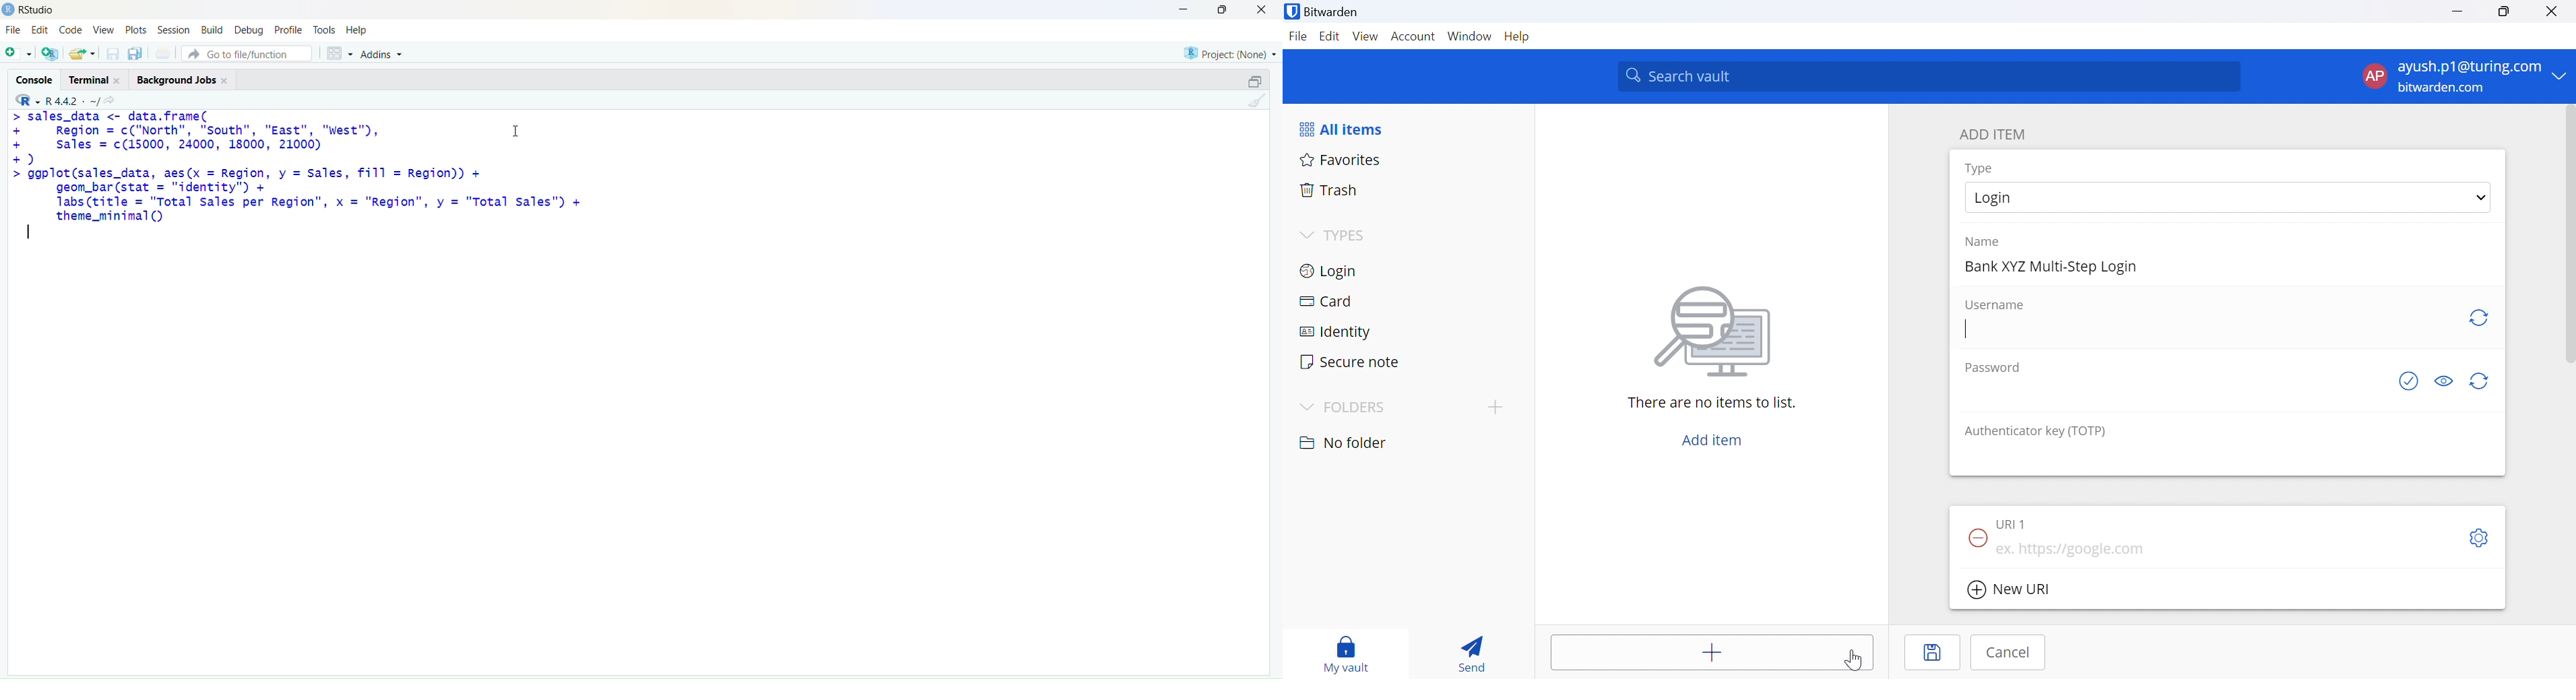 The width and height of the screenshot is (2576, 700). I want to click on grid view, so click(336, 51).